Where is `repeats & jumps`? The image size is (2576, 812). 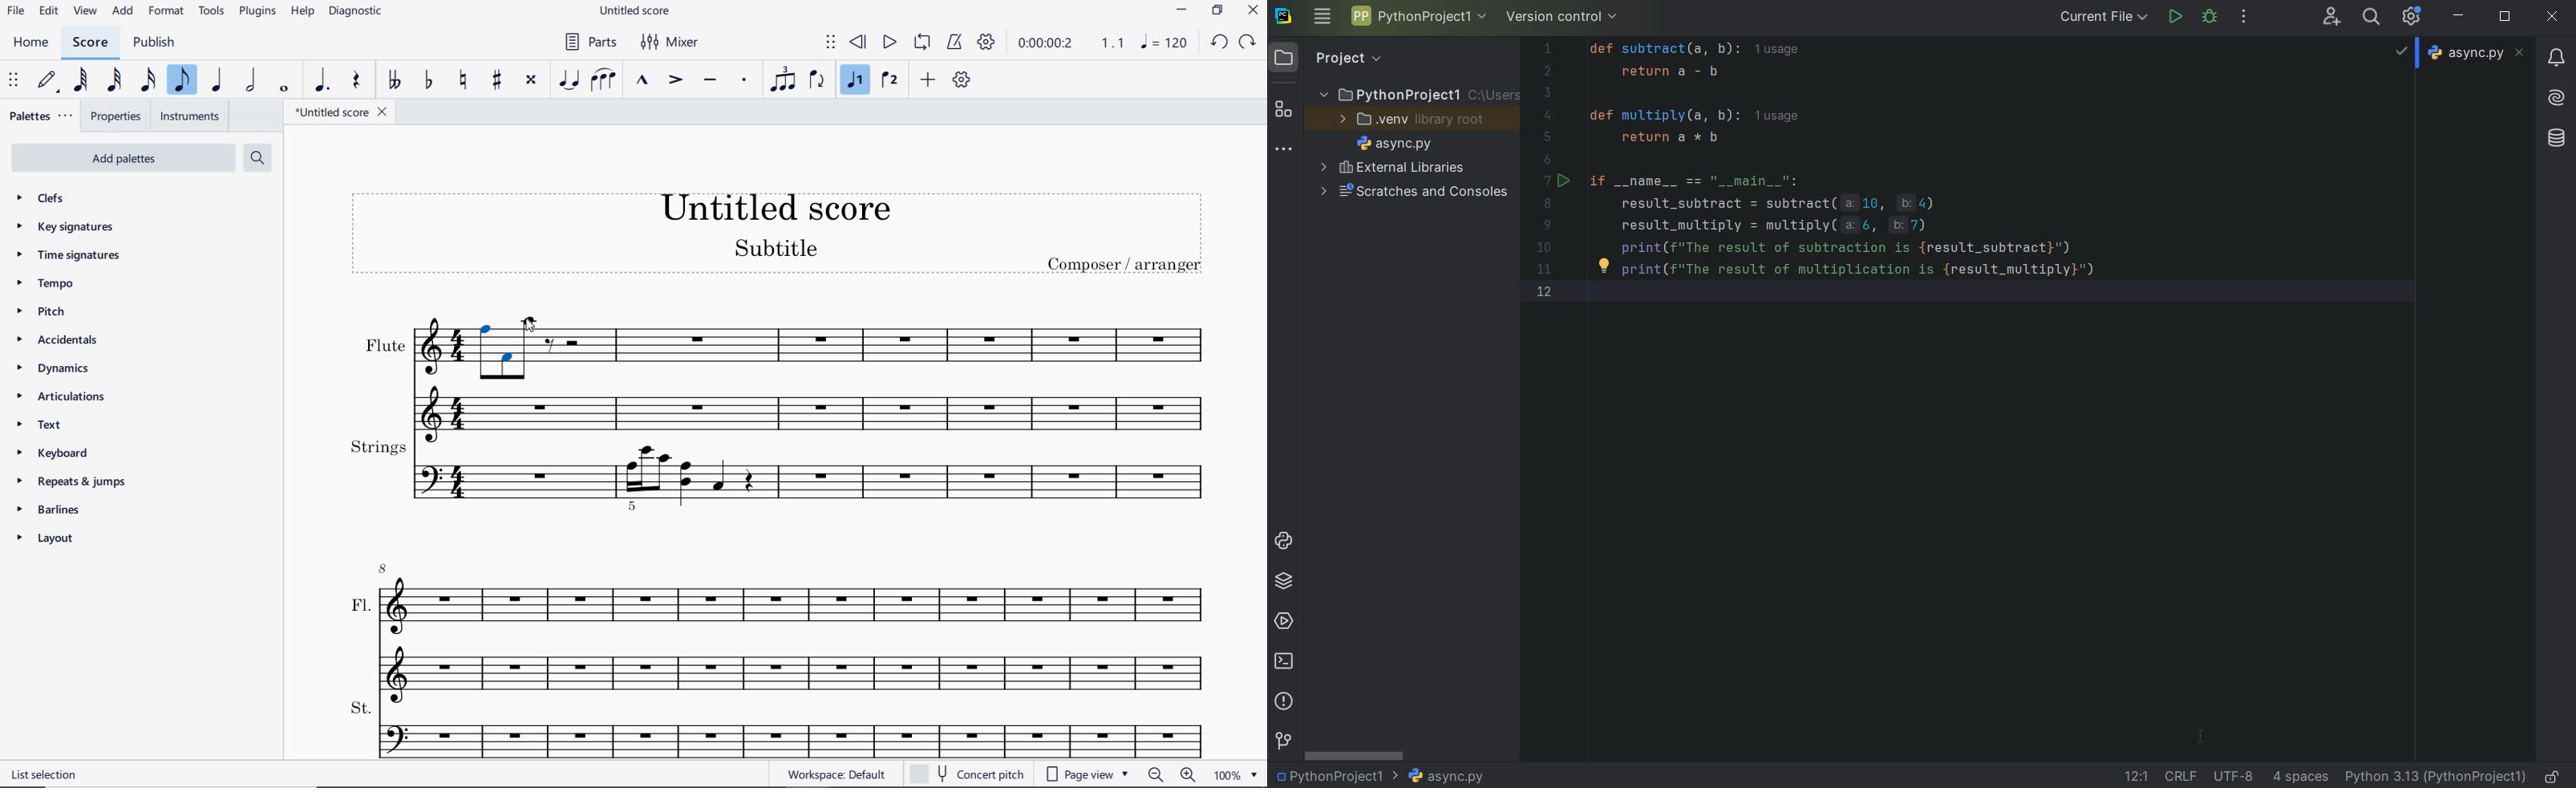 repeats & jumps is located at coordinates (69, 482).